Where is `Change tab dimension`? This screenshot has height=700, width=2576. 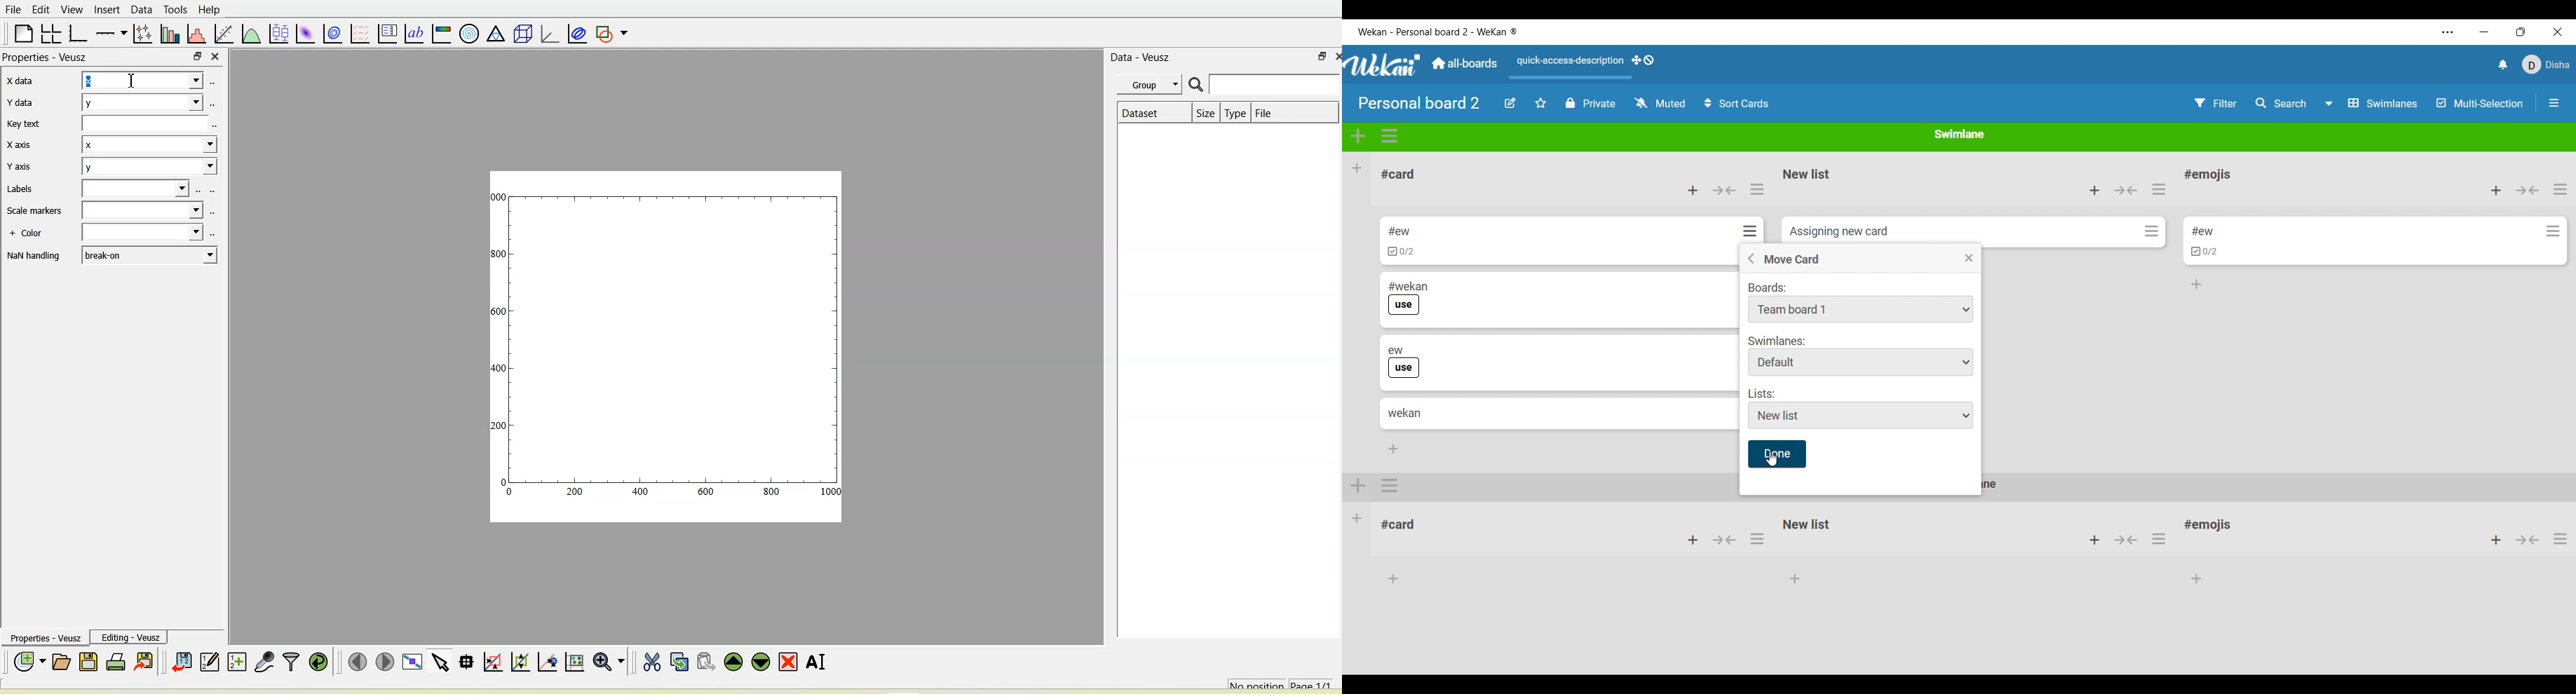
Change tab dimension is located at coordinates (2521, 31).